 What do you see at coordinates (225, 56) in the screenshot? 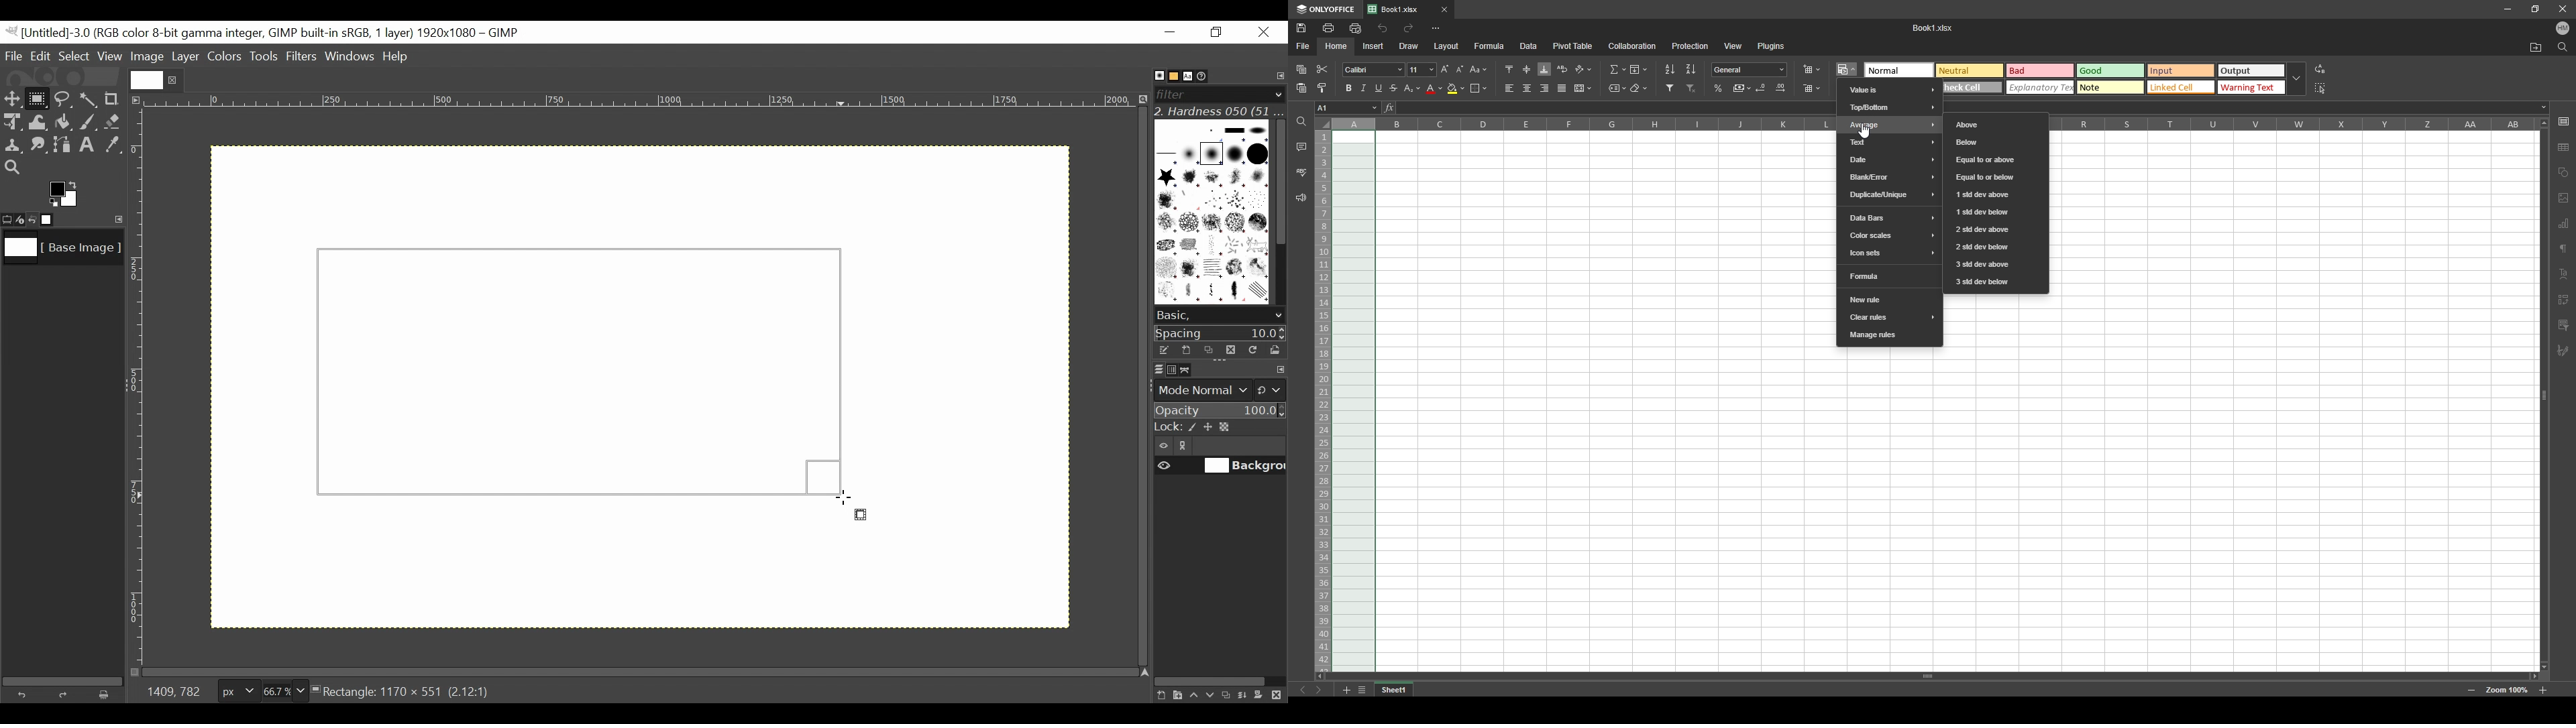
I see `Colors` at bounding box center [225, 56].